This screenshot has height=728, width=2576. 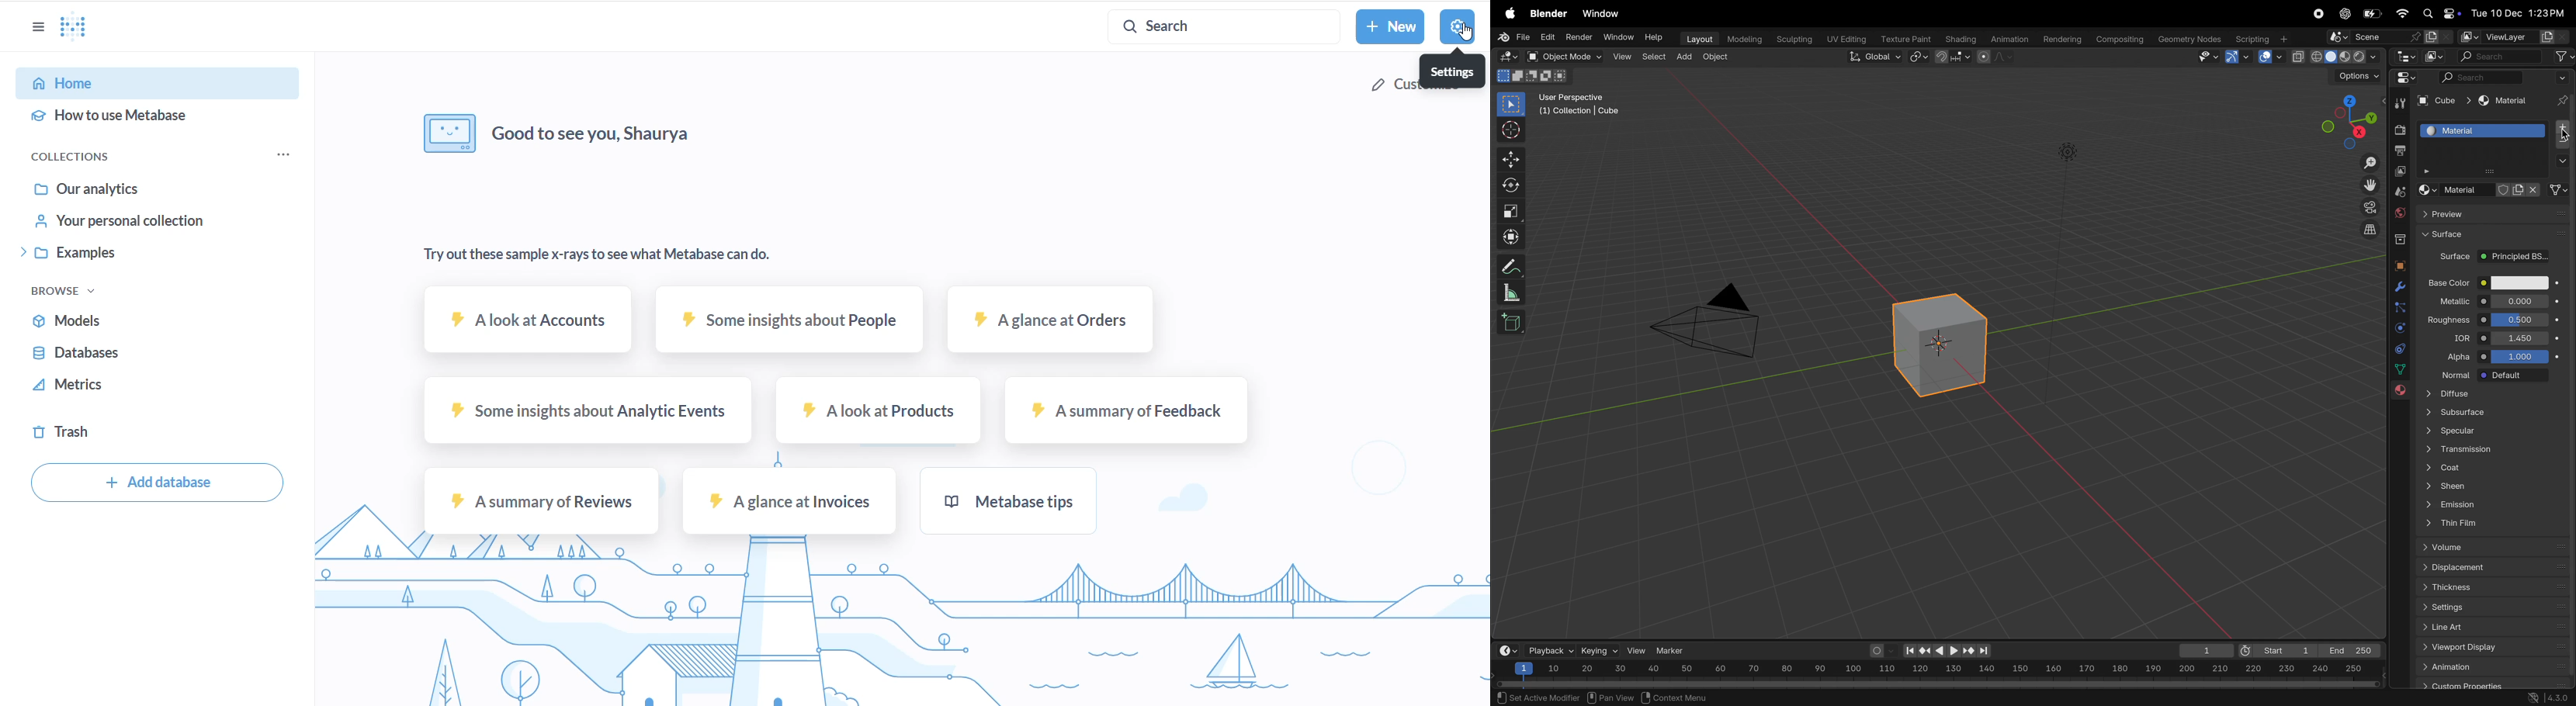 I want to click on 1.400, so click(x=2519, y=338).